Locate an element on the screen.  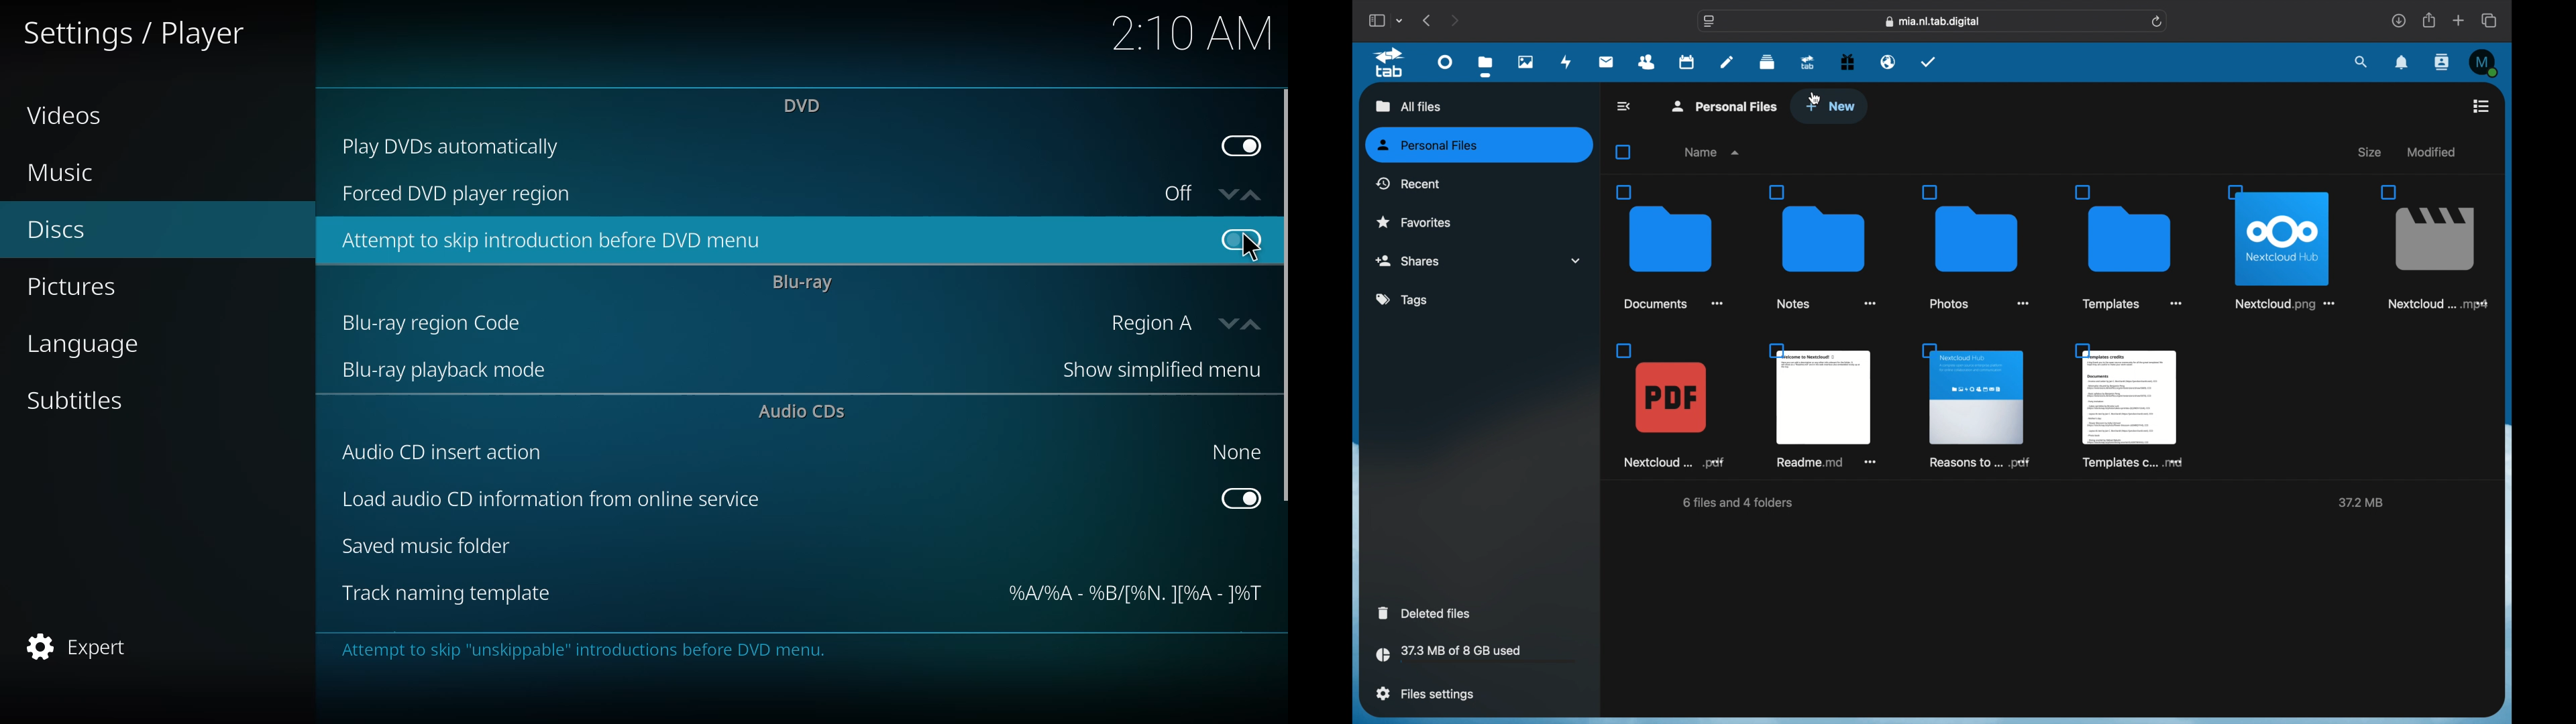
show tab overview is located at coordinates (2490, 20).